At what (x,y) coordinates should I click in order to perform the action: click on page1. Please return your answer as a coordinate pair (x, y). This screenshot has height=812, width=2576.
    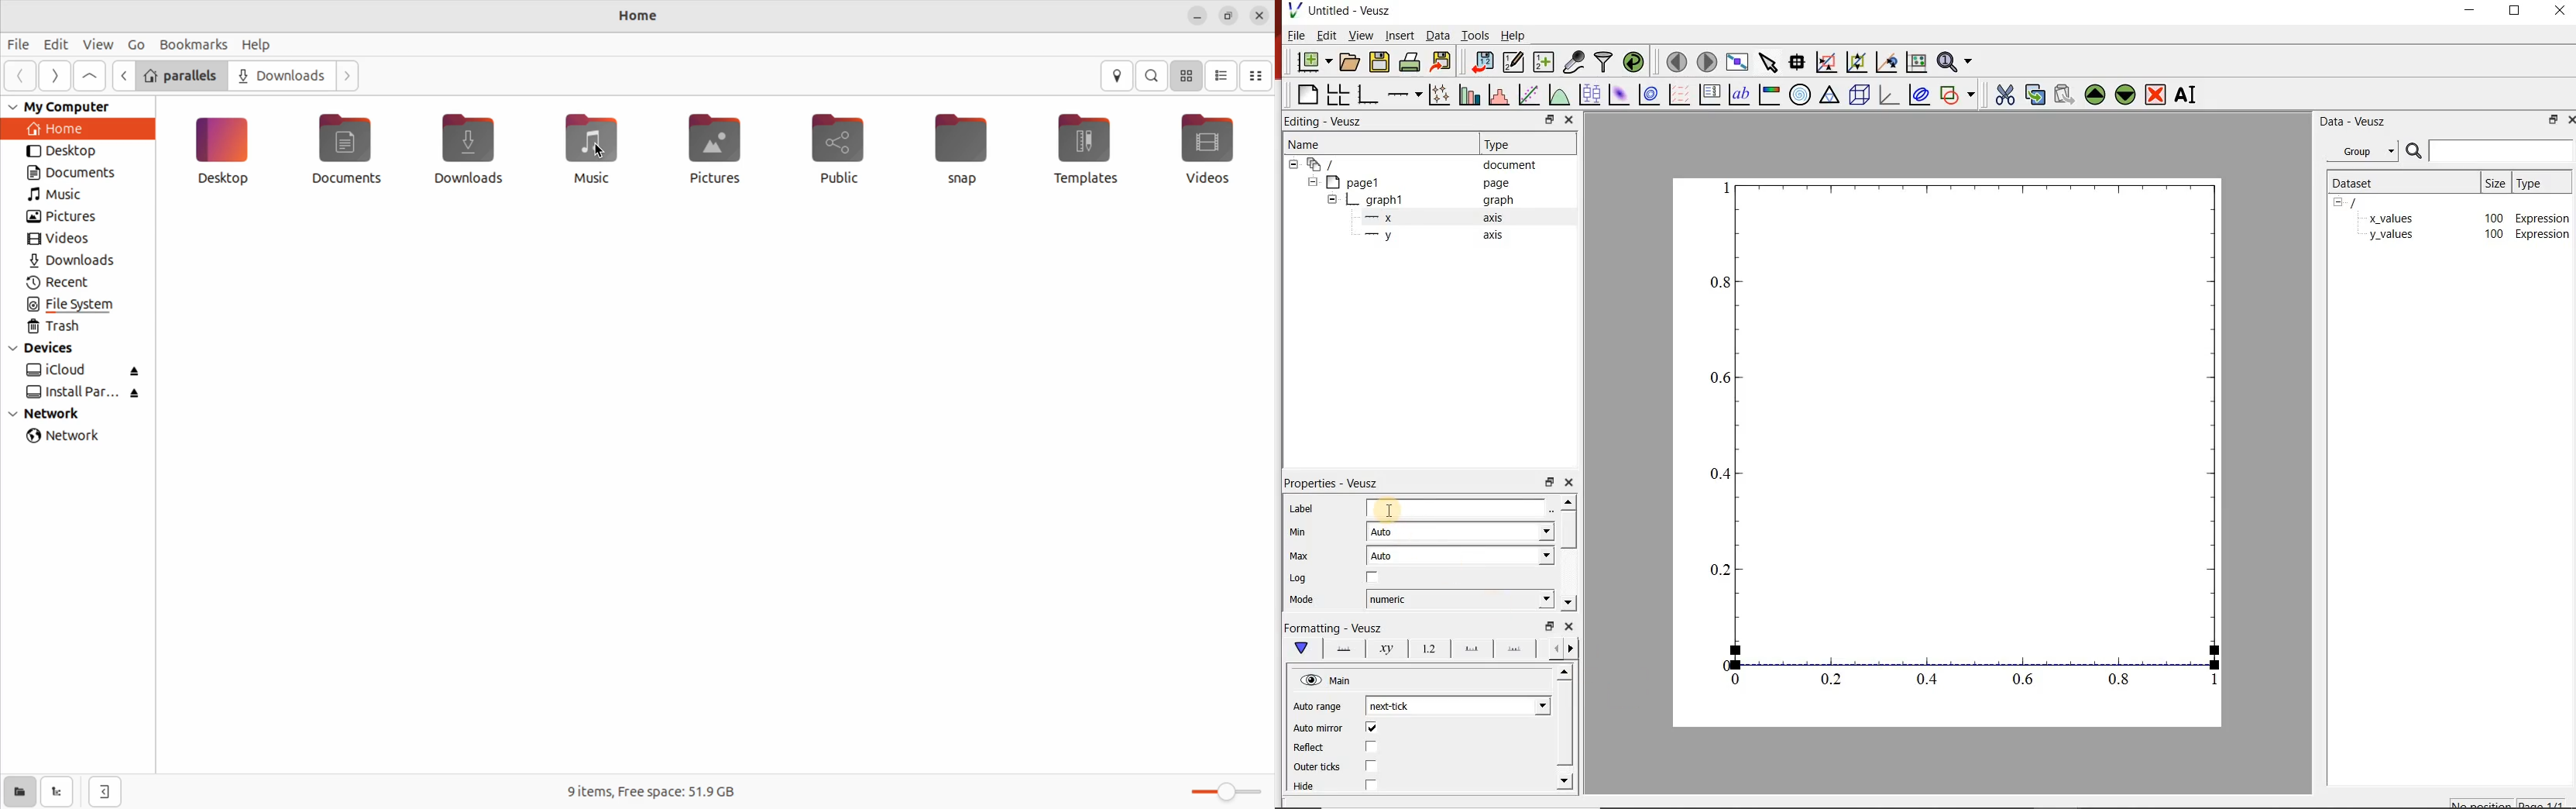
    Looking at the image, I should click on (1359, 181).